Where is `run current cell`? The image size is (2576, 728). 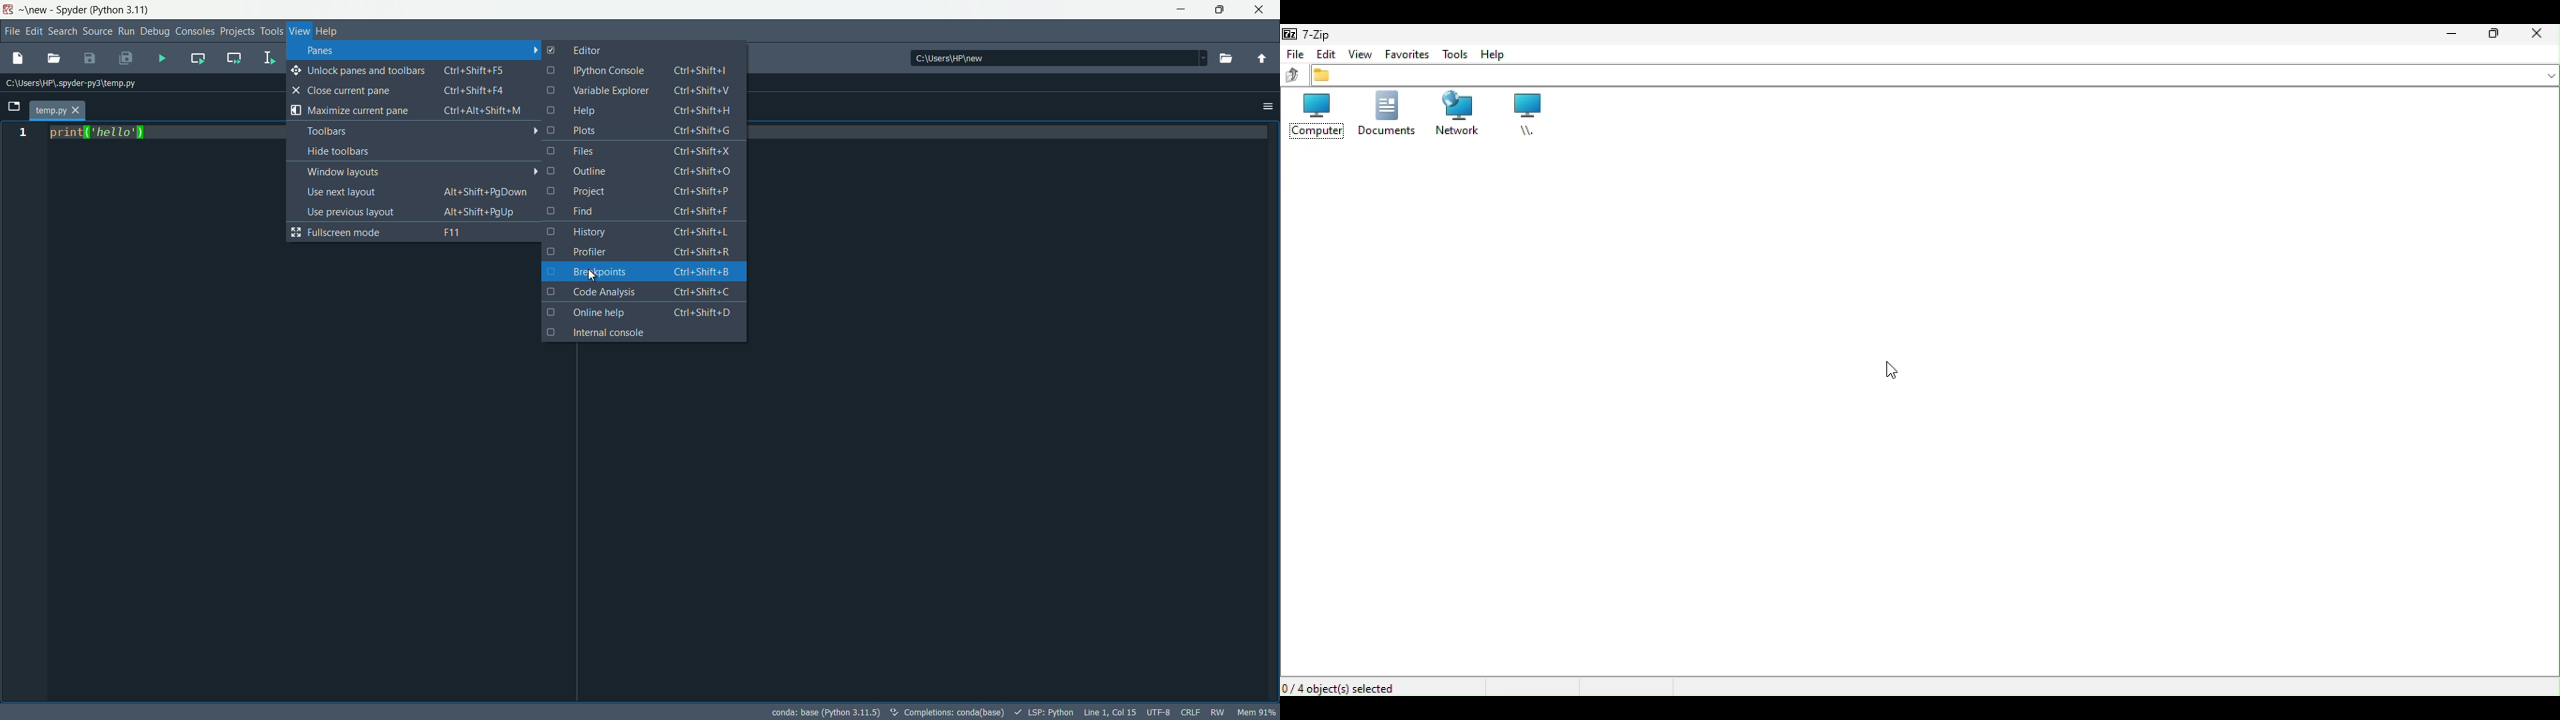 run current cell is located at coordinates (197, 57).